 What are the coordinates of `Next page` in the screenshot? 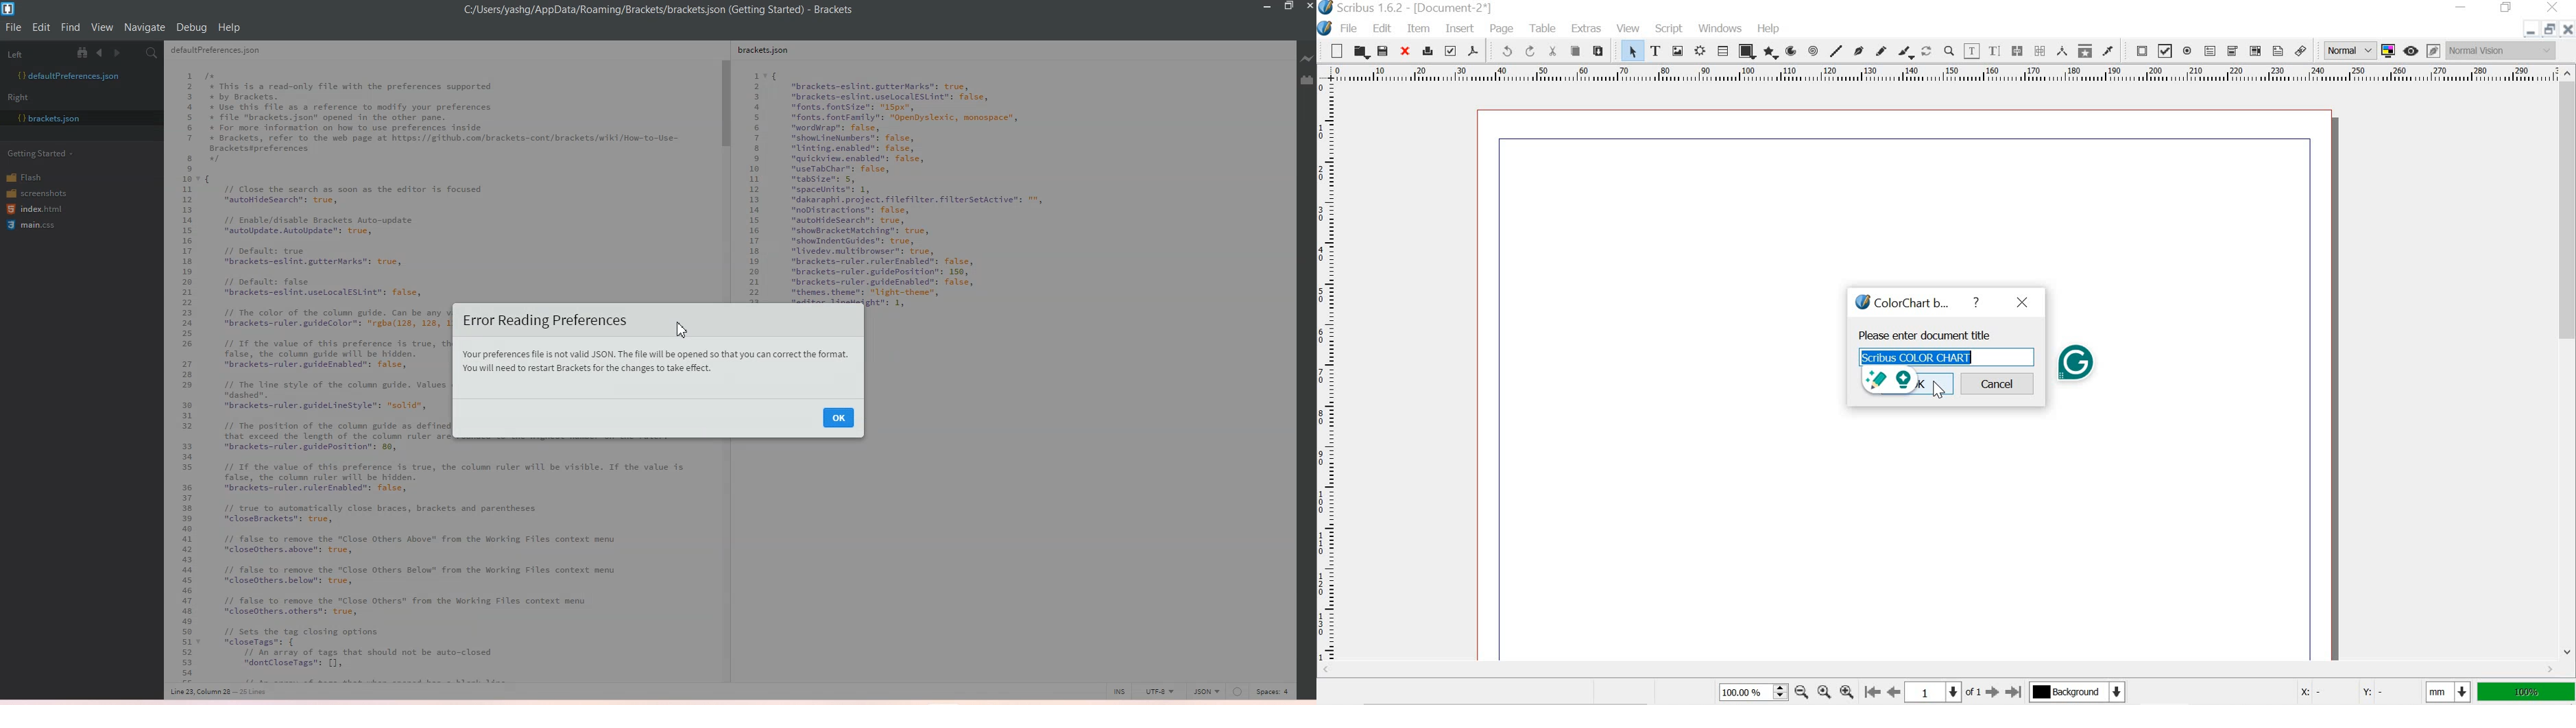 It's located at (1991, 693).